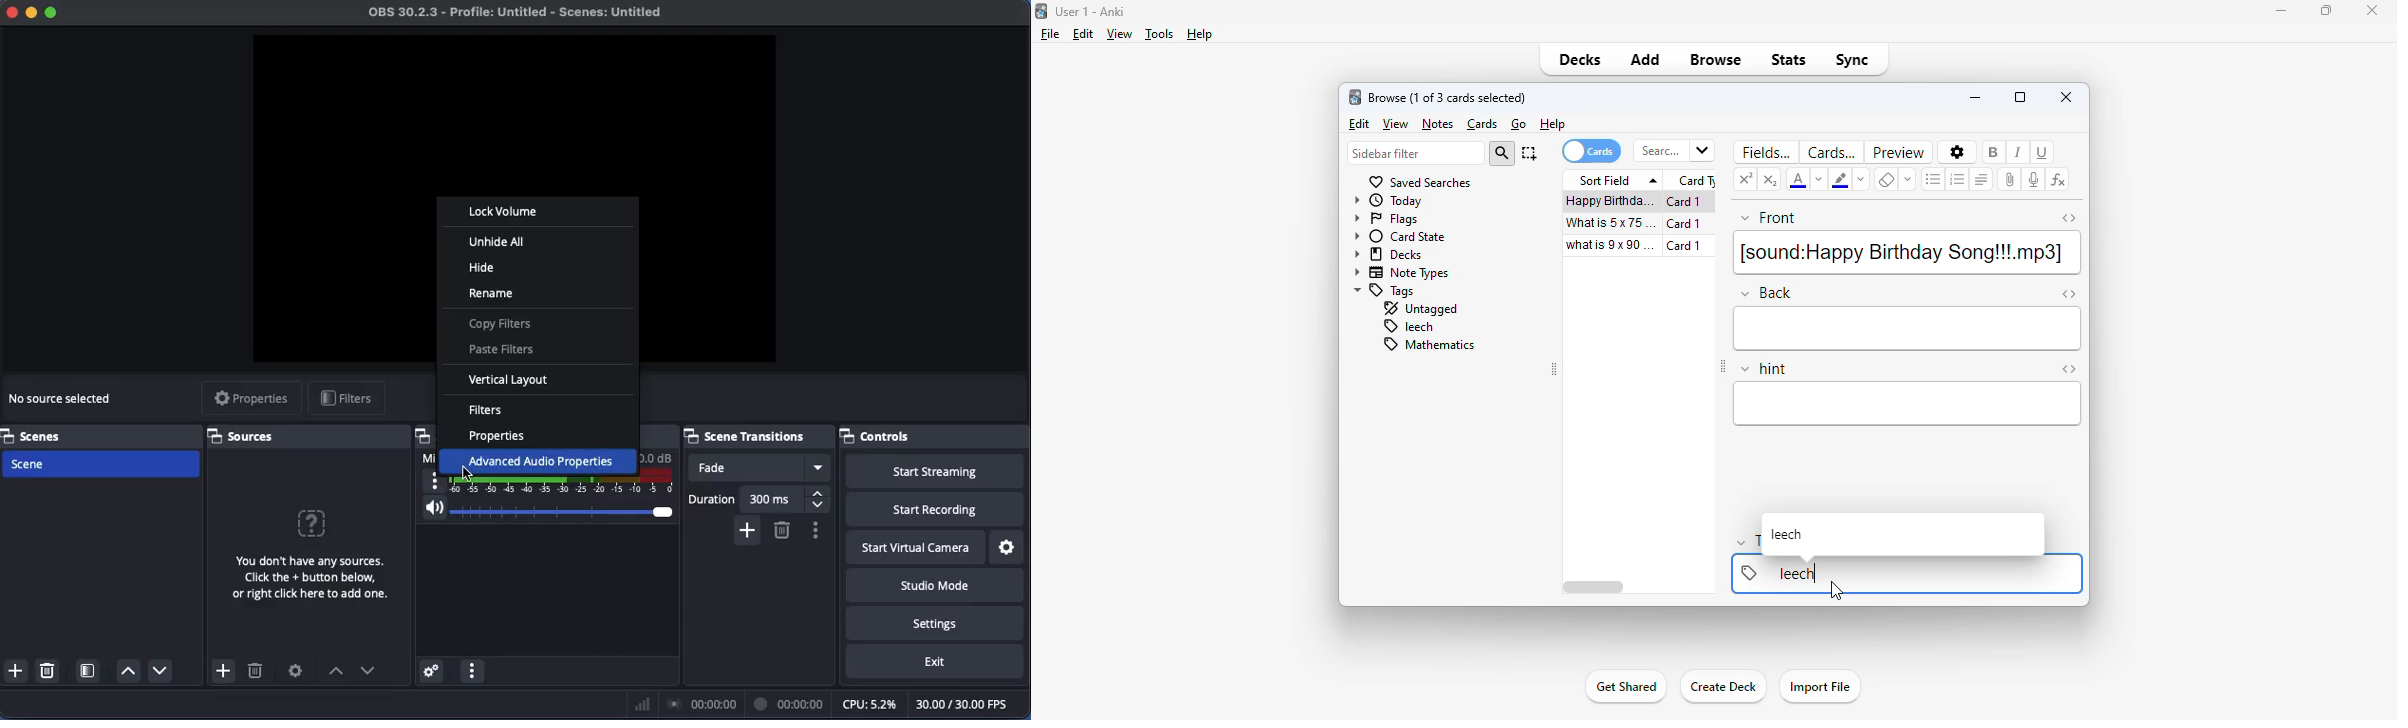 The image size is (2408, 728). What do you see at coordinates (1388, 255) in the screenshot?
I see `decks` at bounding box center [1388, 255].